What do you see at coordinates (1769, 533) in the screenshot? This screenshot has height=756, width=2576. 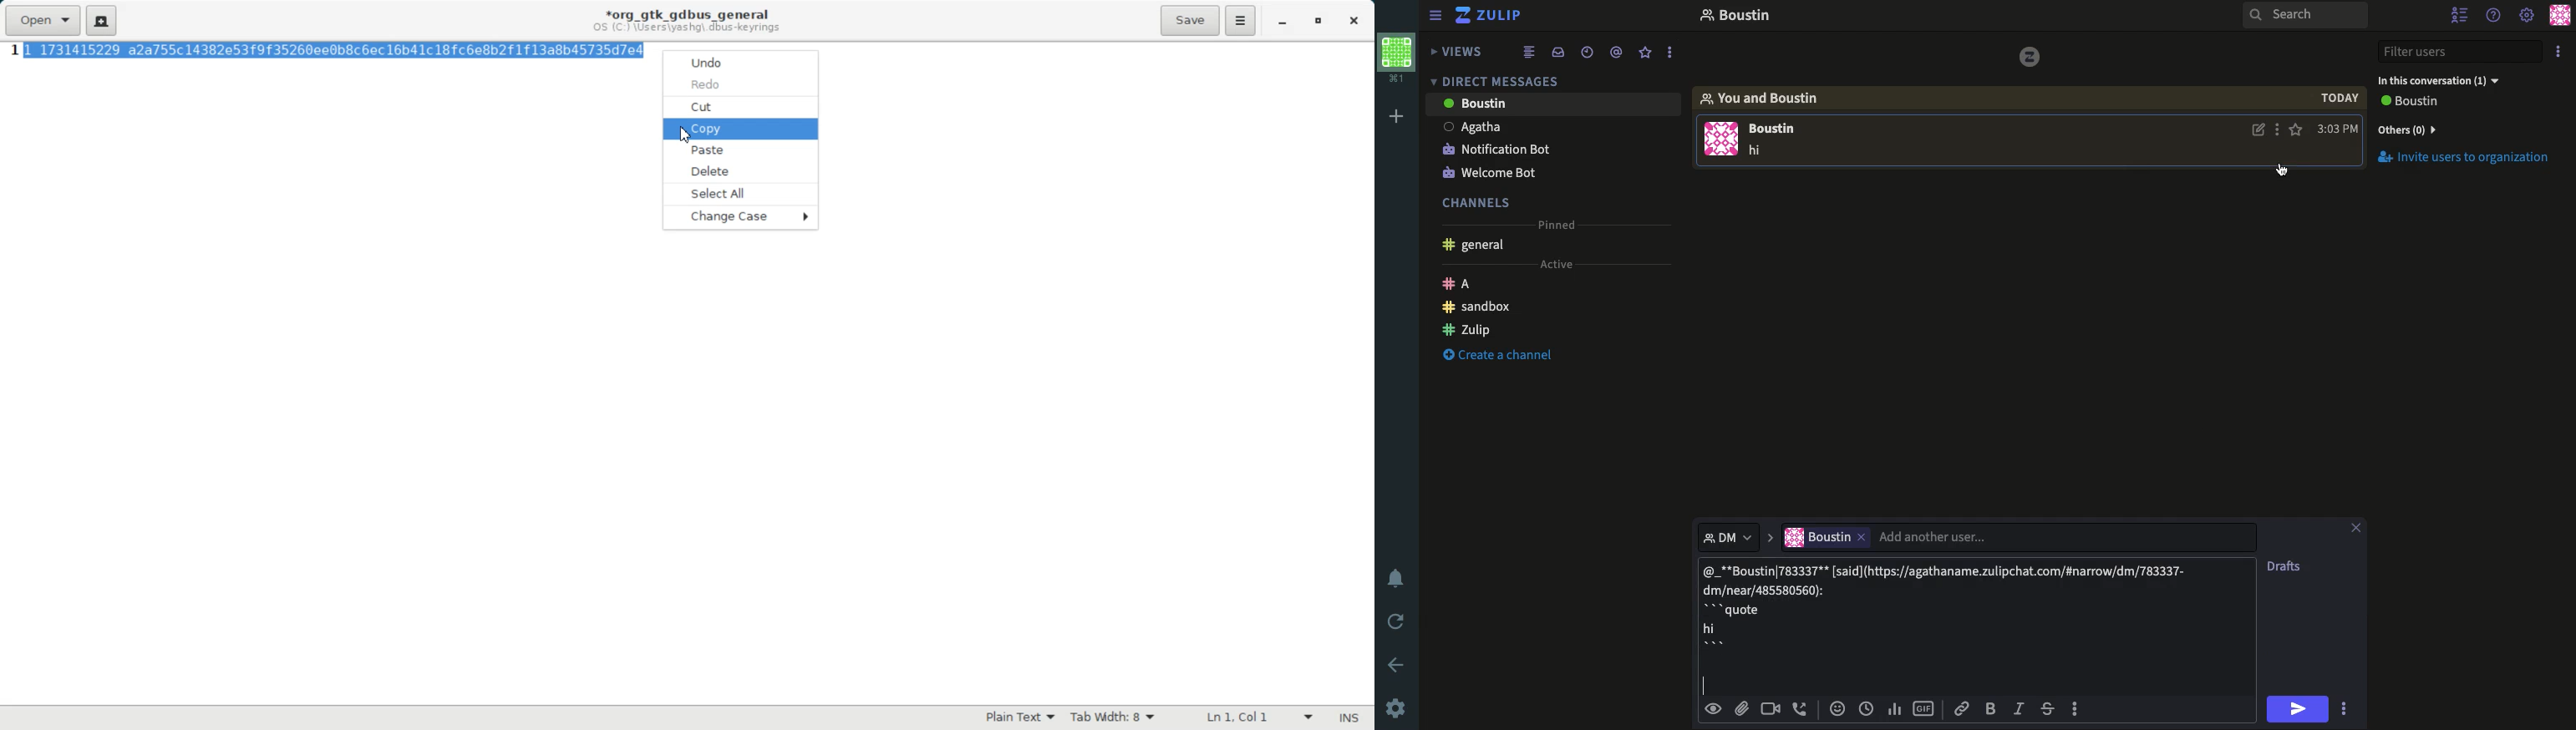 I see `slide` at bounding box center [1769, 533].